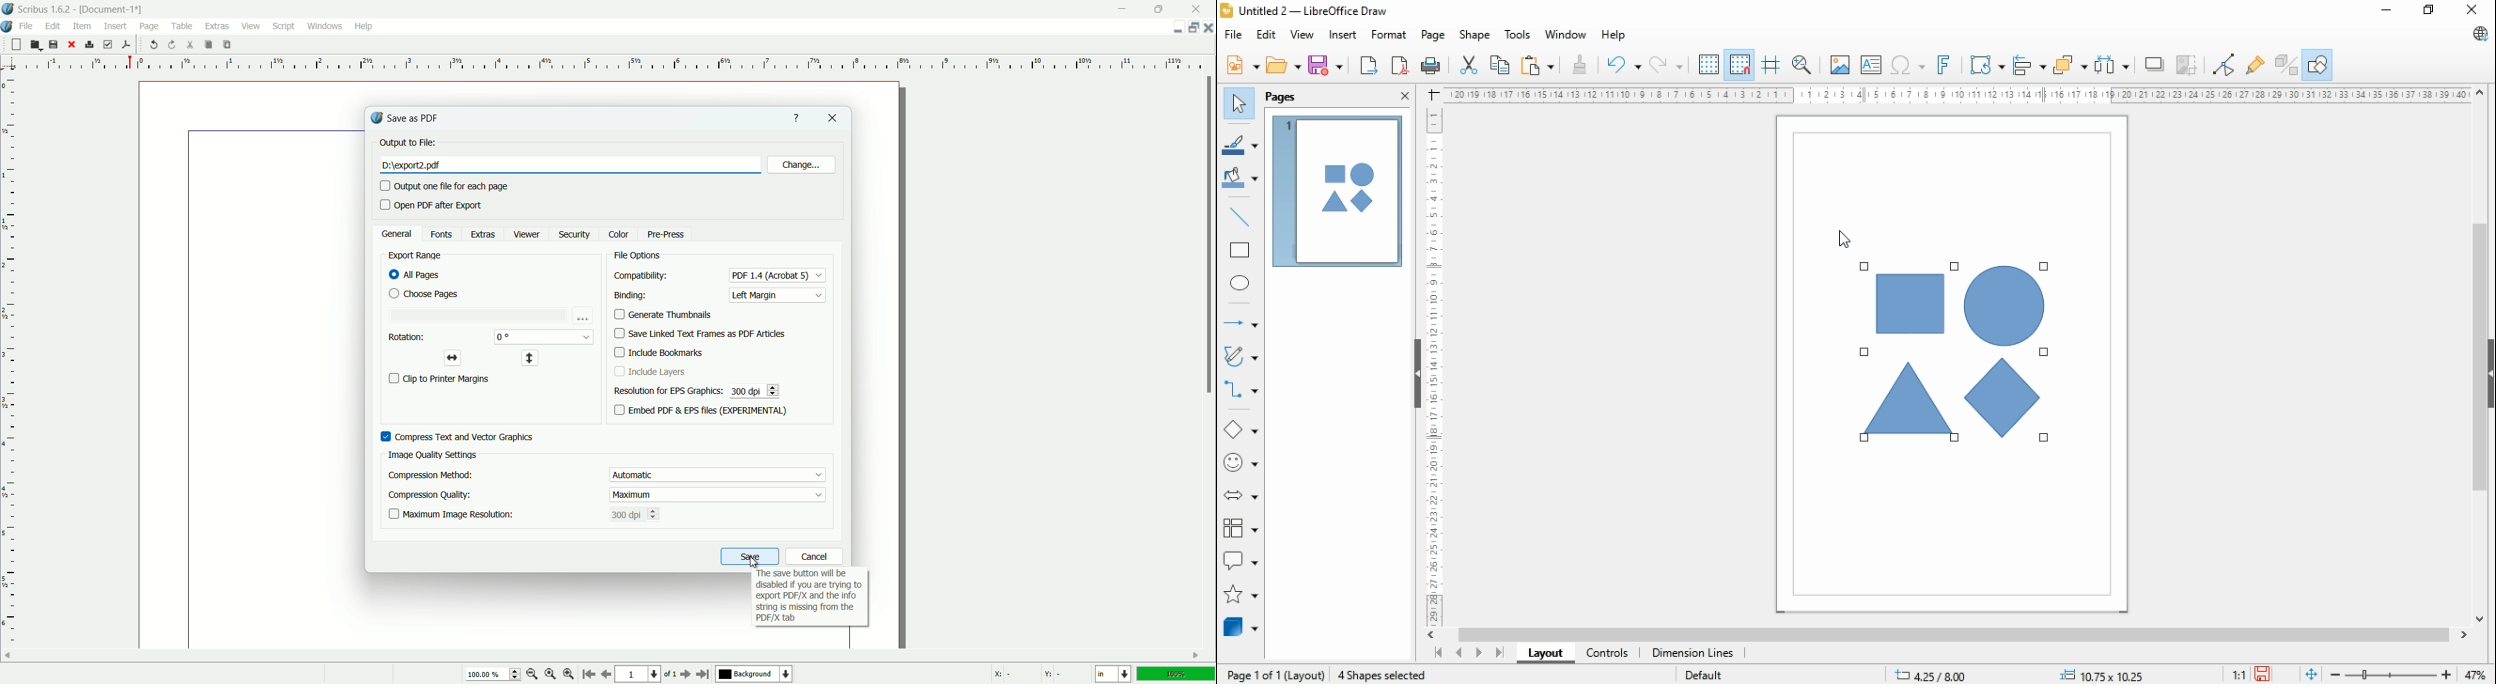  I want to click on crop, so click(2187, 66).